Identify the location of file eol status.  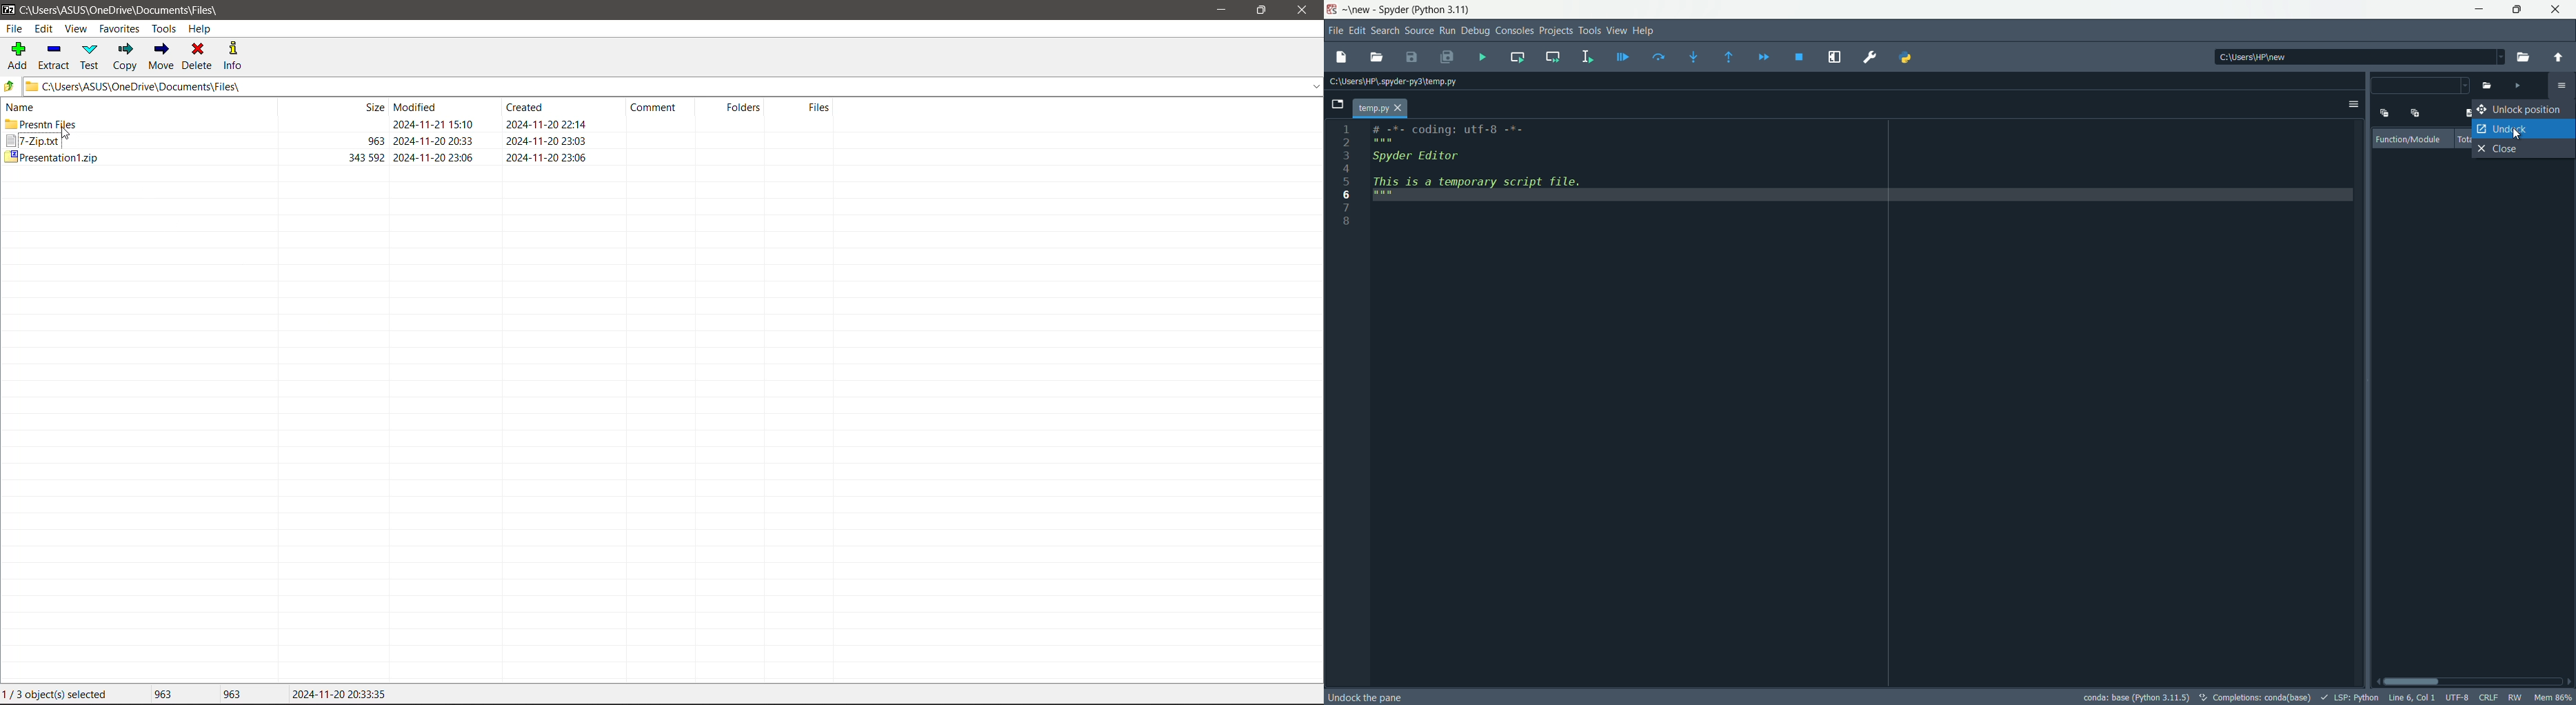
(2490, 698).